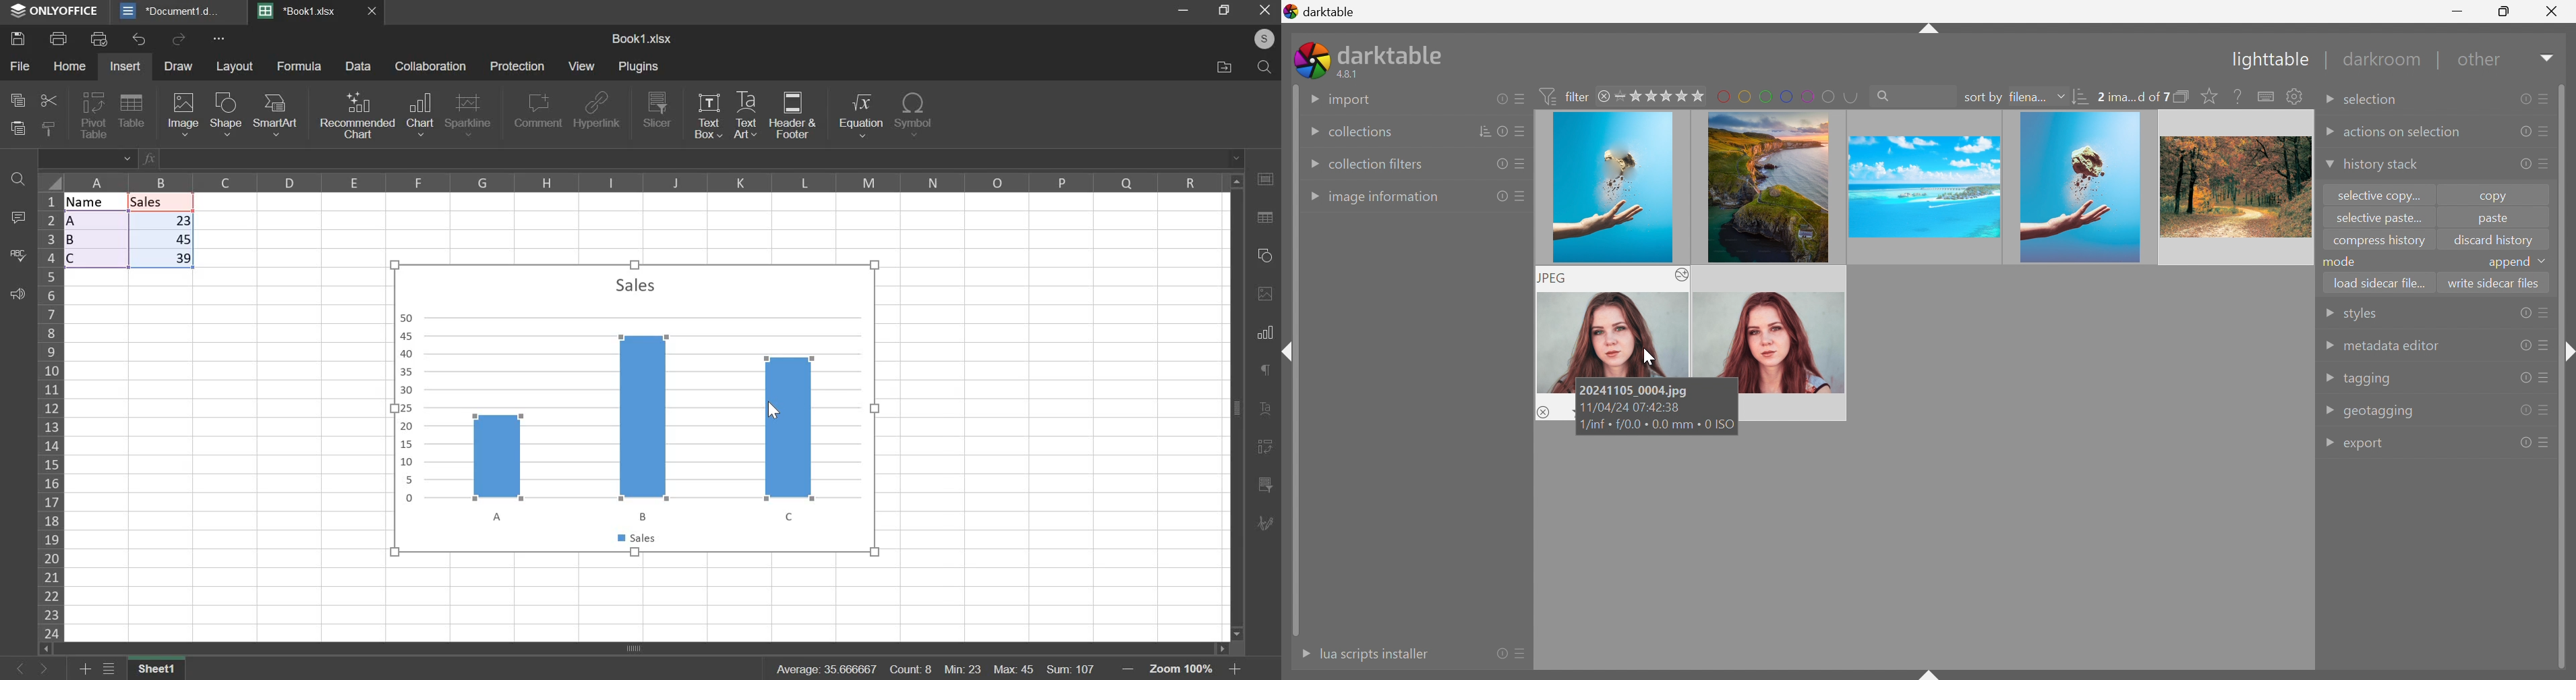 This screenshot has width=2576, height=700. I want to click on rows, so click(52, 415).